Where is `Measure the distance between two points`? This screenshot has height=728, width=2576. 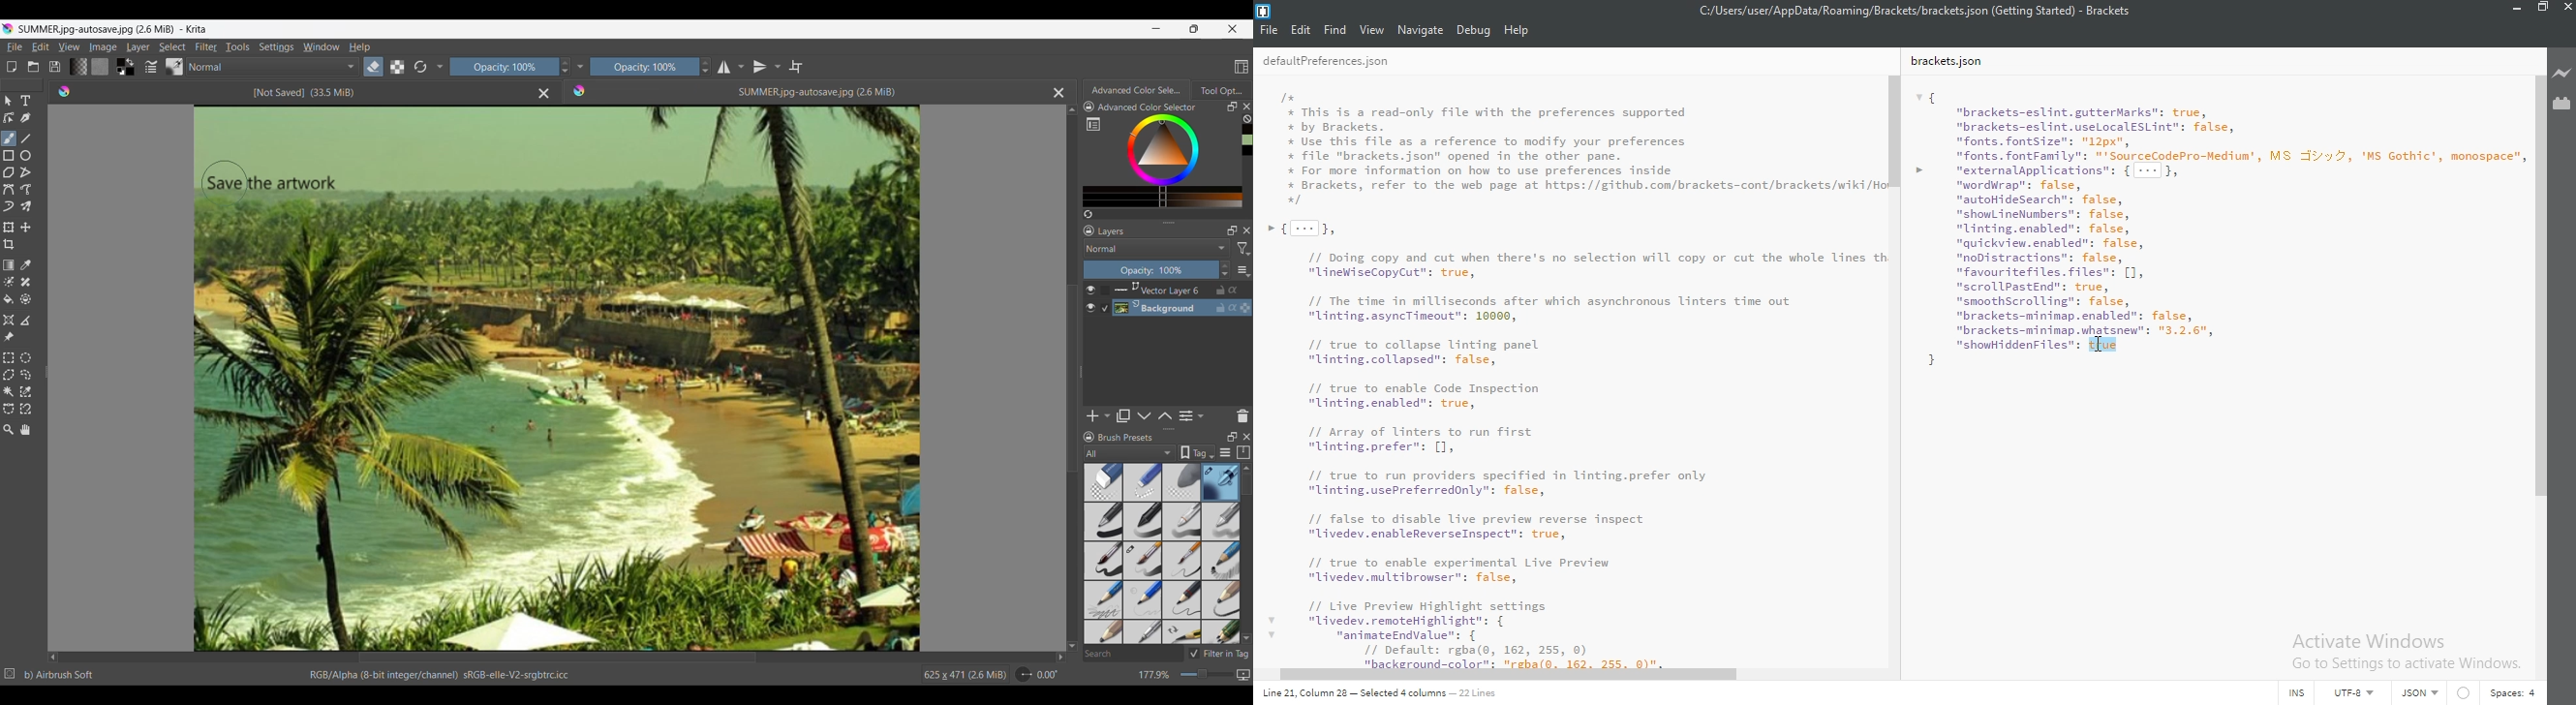 Measure the distance between two points is located at coordinates (25, 321).